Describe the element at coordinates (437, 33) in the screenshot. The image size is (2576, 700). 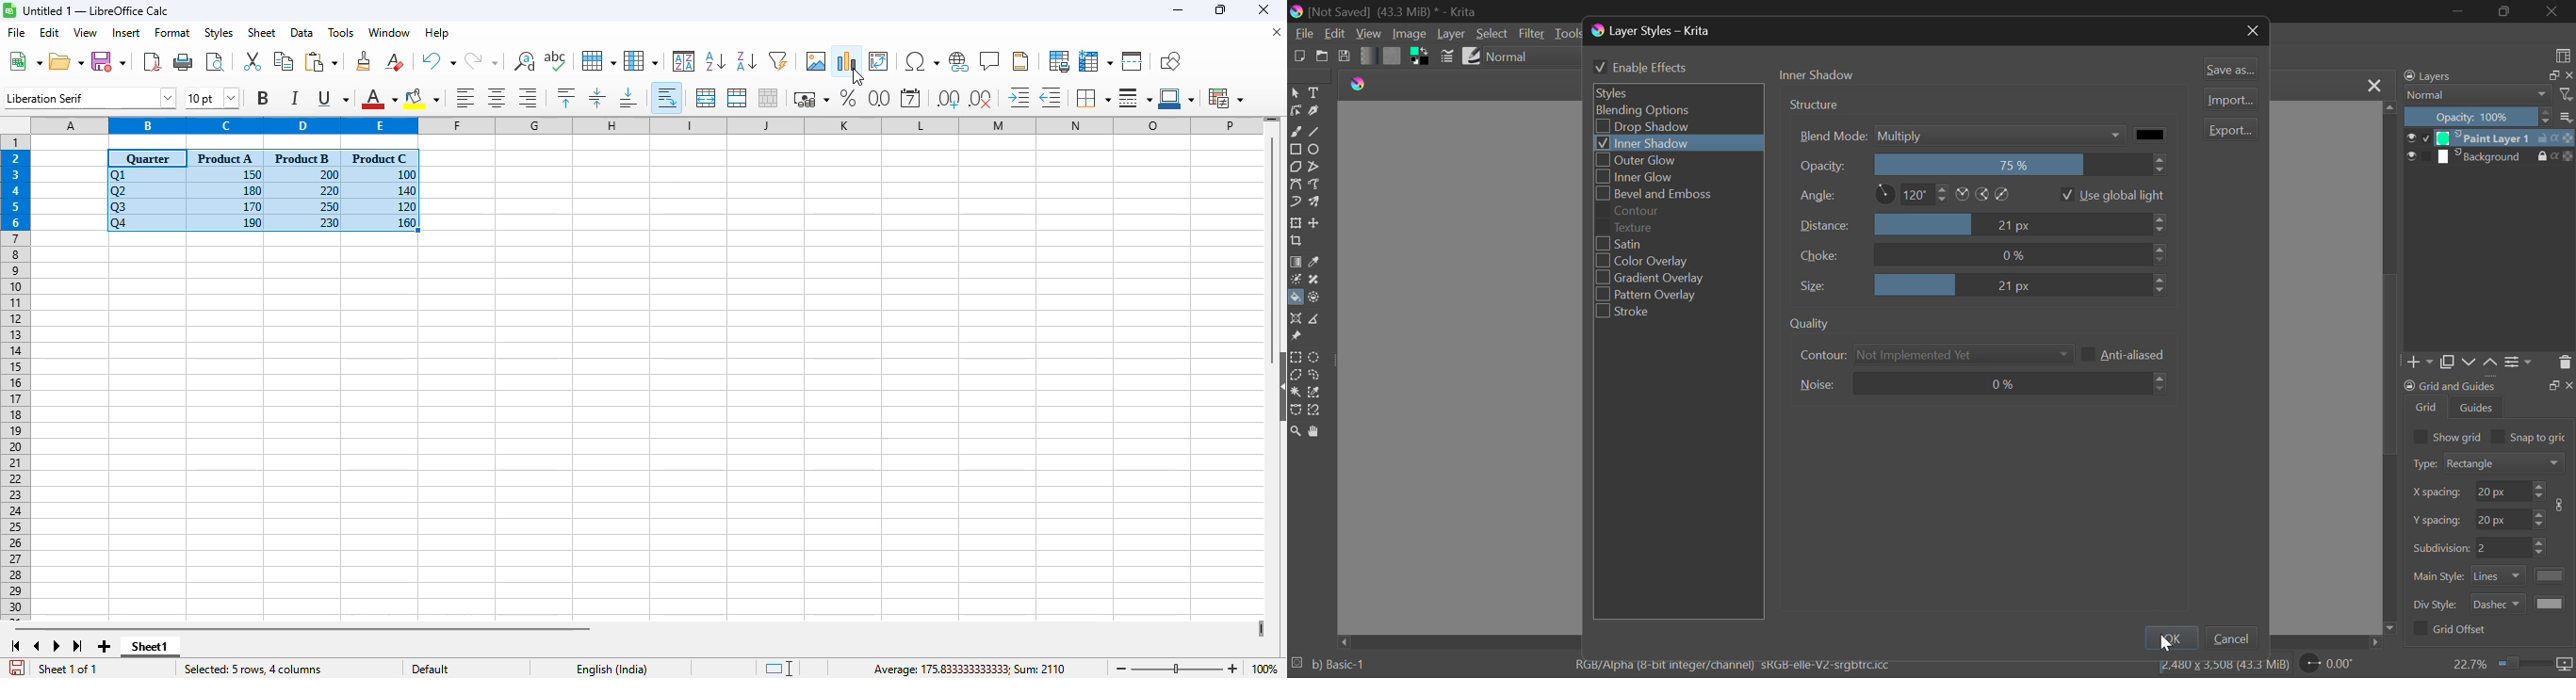
I see `help` at that location.